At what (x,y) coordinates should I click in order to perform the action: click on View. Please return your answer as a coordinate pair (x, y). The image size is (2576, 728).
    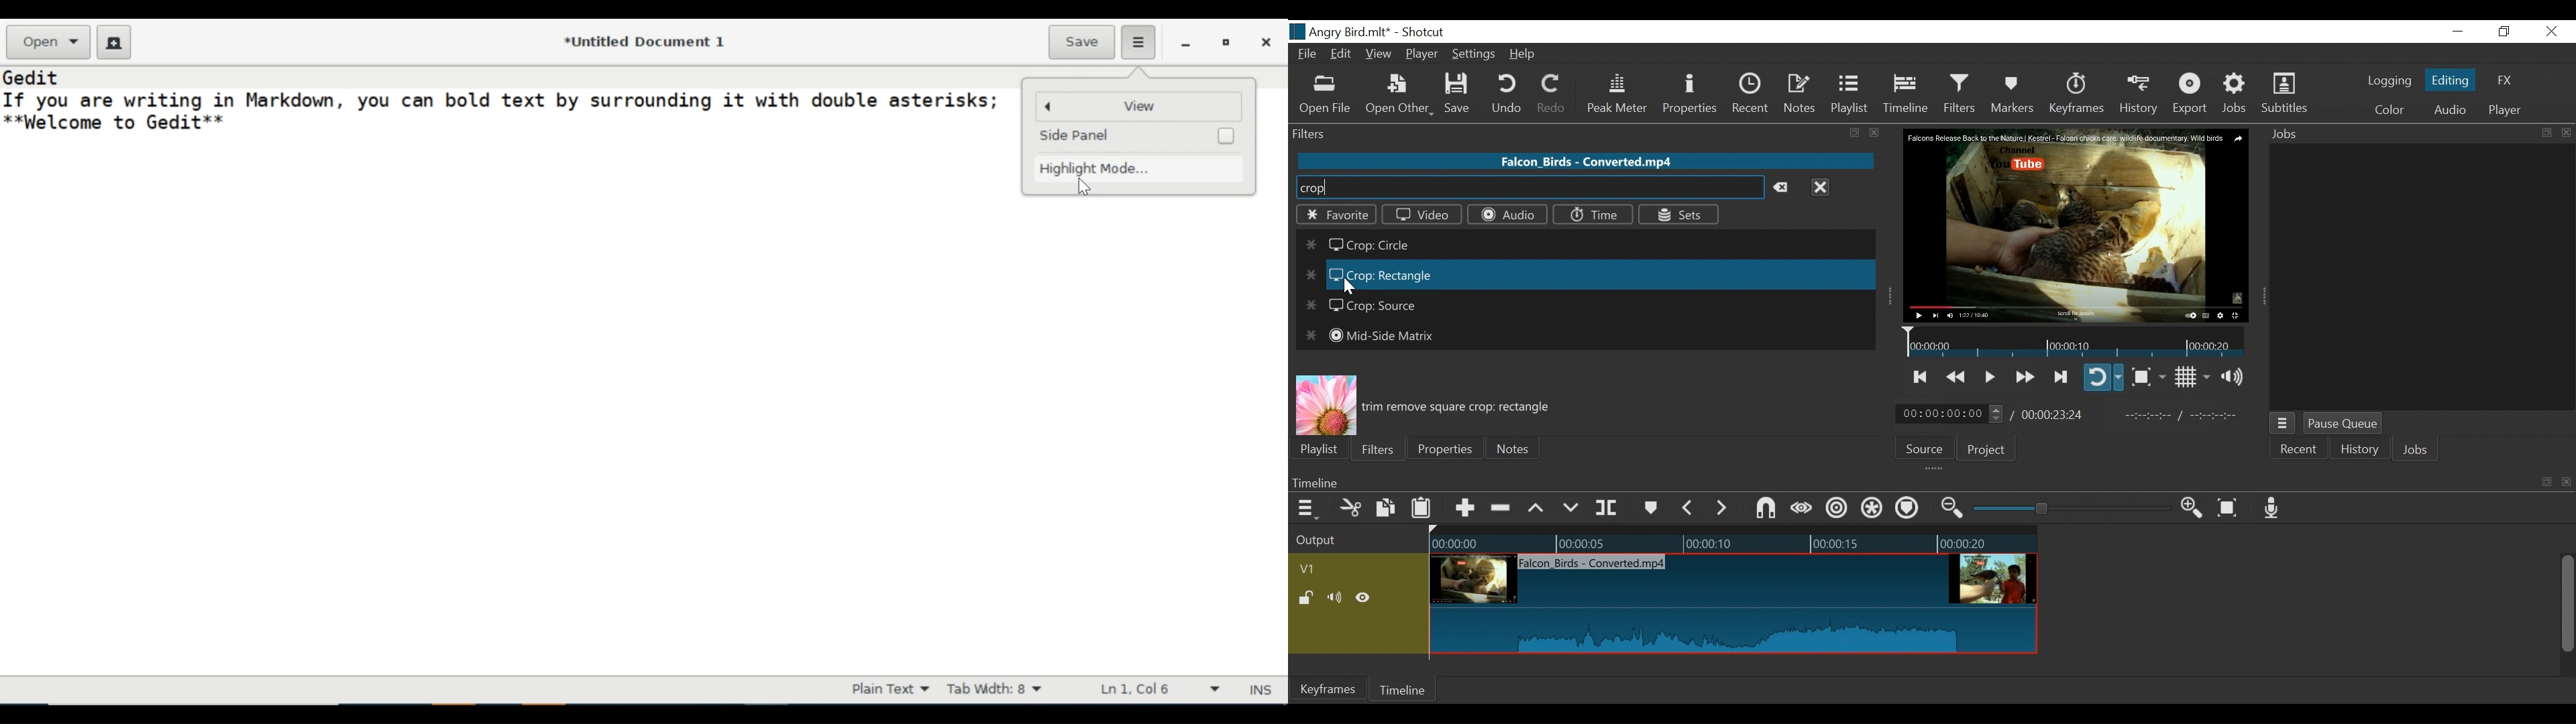
    Looking at the image, I should click on (1379, 55).